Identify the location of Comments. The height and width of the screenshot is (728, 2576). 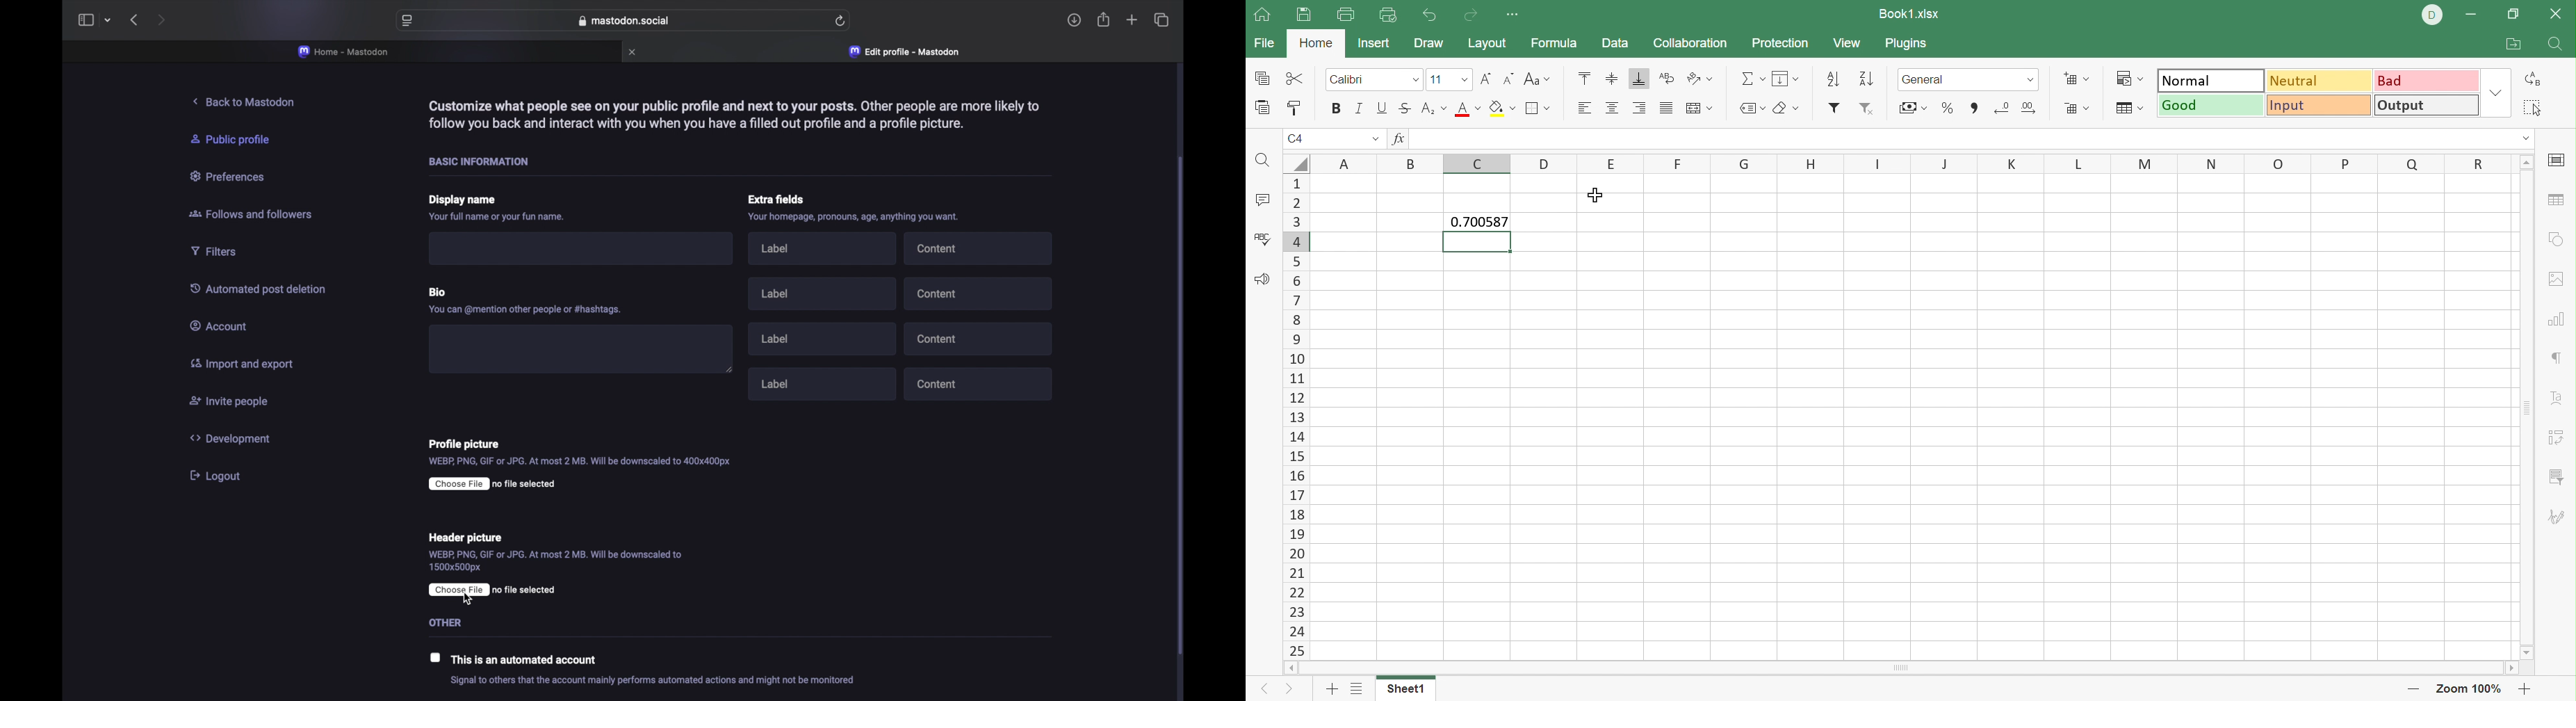
(1264, 200).